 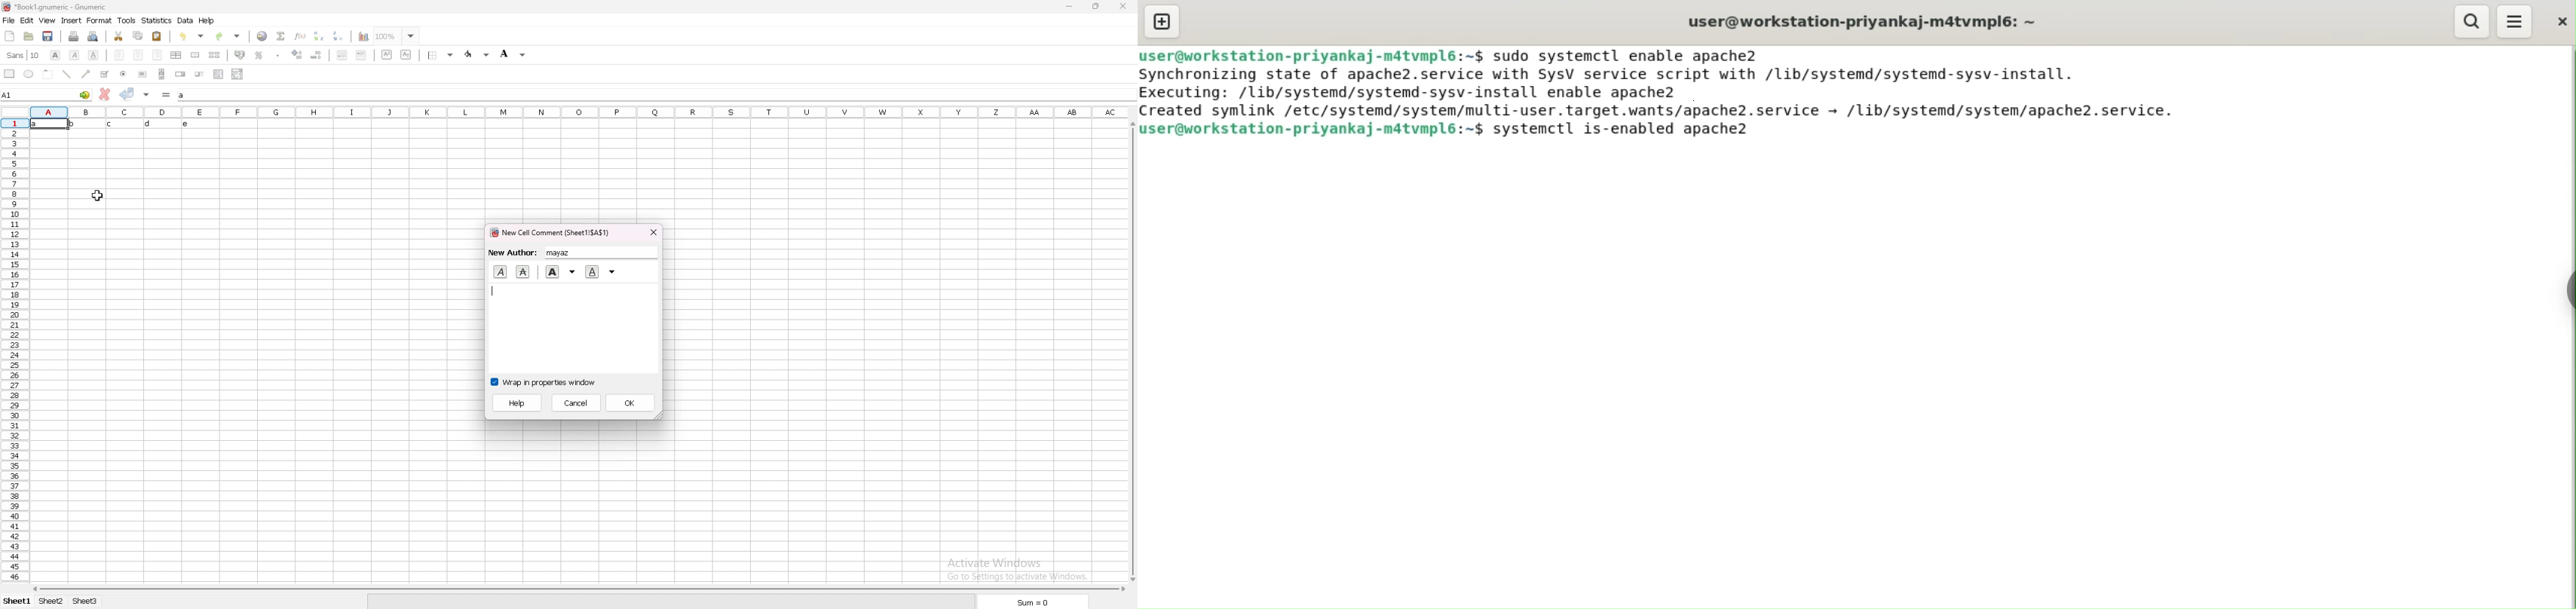 I want to click on systemctl is-enabled apache2, so click(x=1633, y=130).